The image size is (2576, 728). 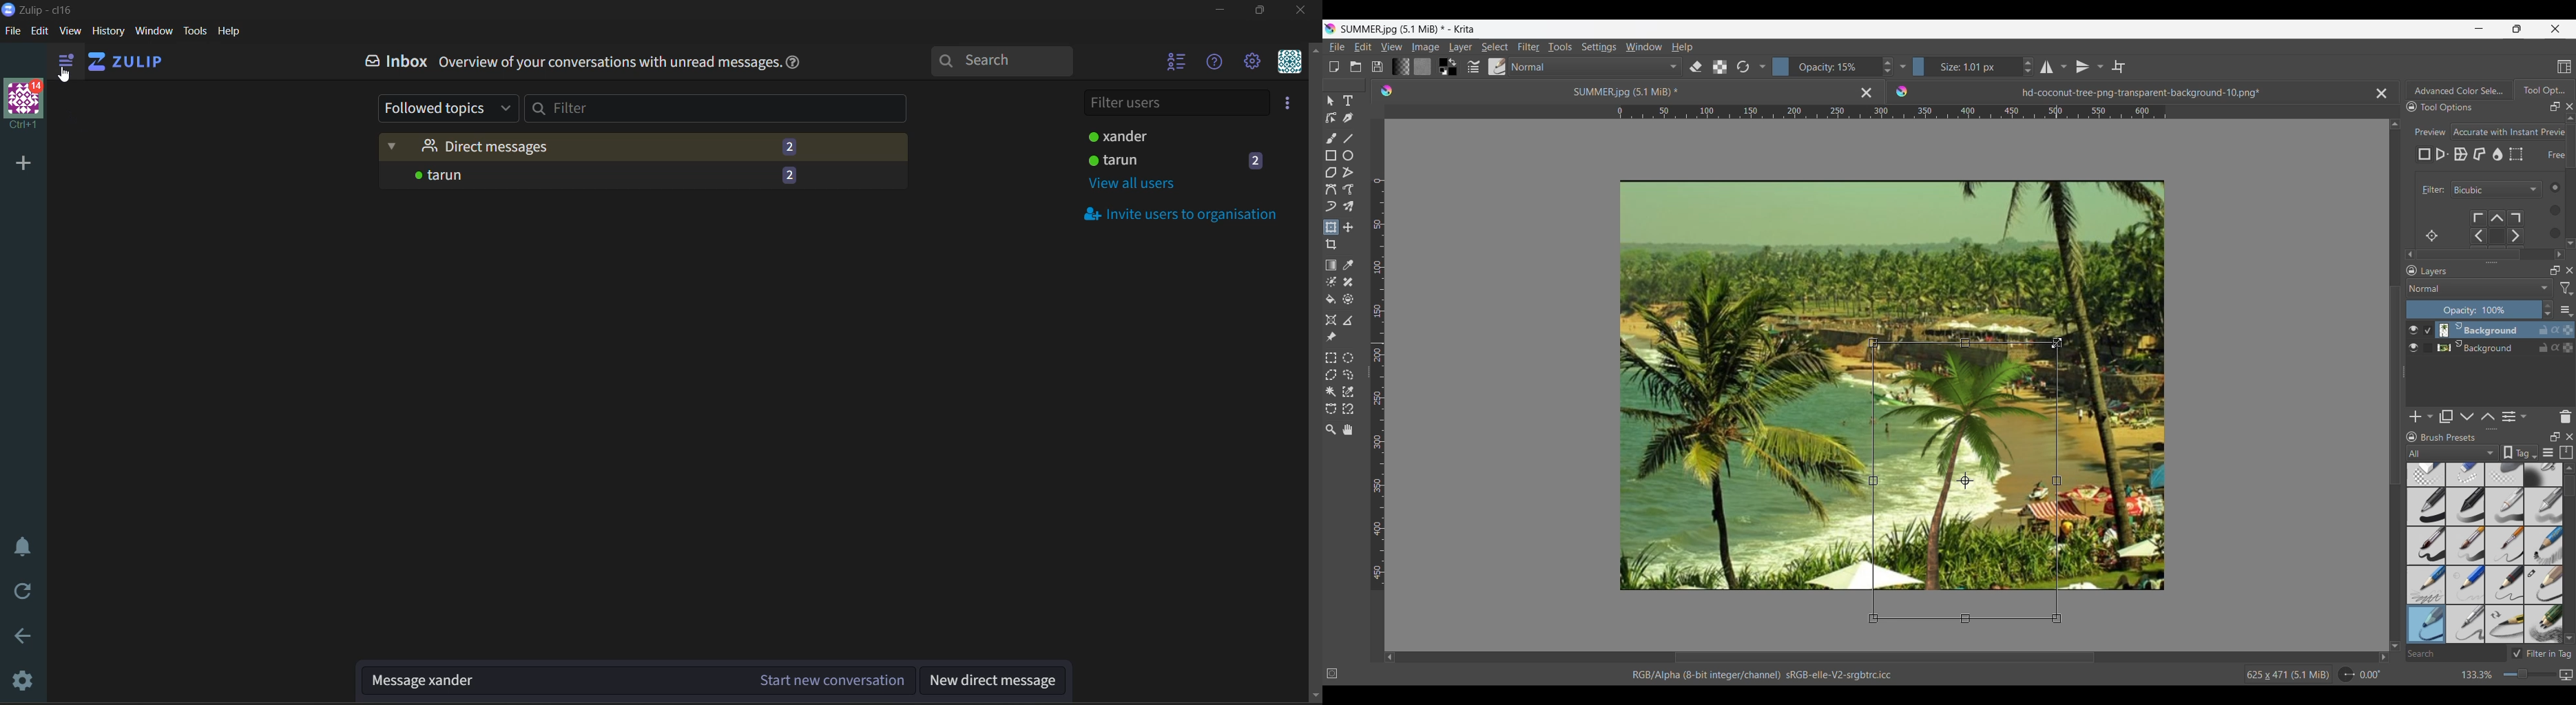 What do you see at coordinates (2548, 164) in the screenshot?
I see `Lock/Unlock y and x co-ordinates` at bounding box center [2548, 164].